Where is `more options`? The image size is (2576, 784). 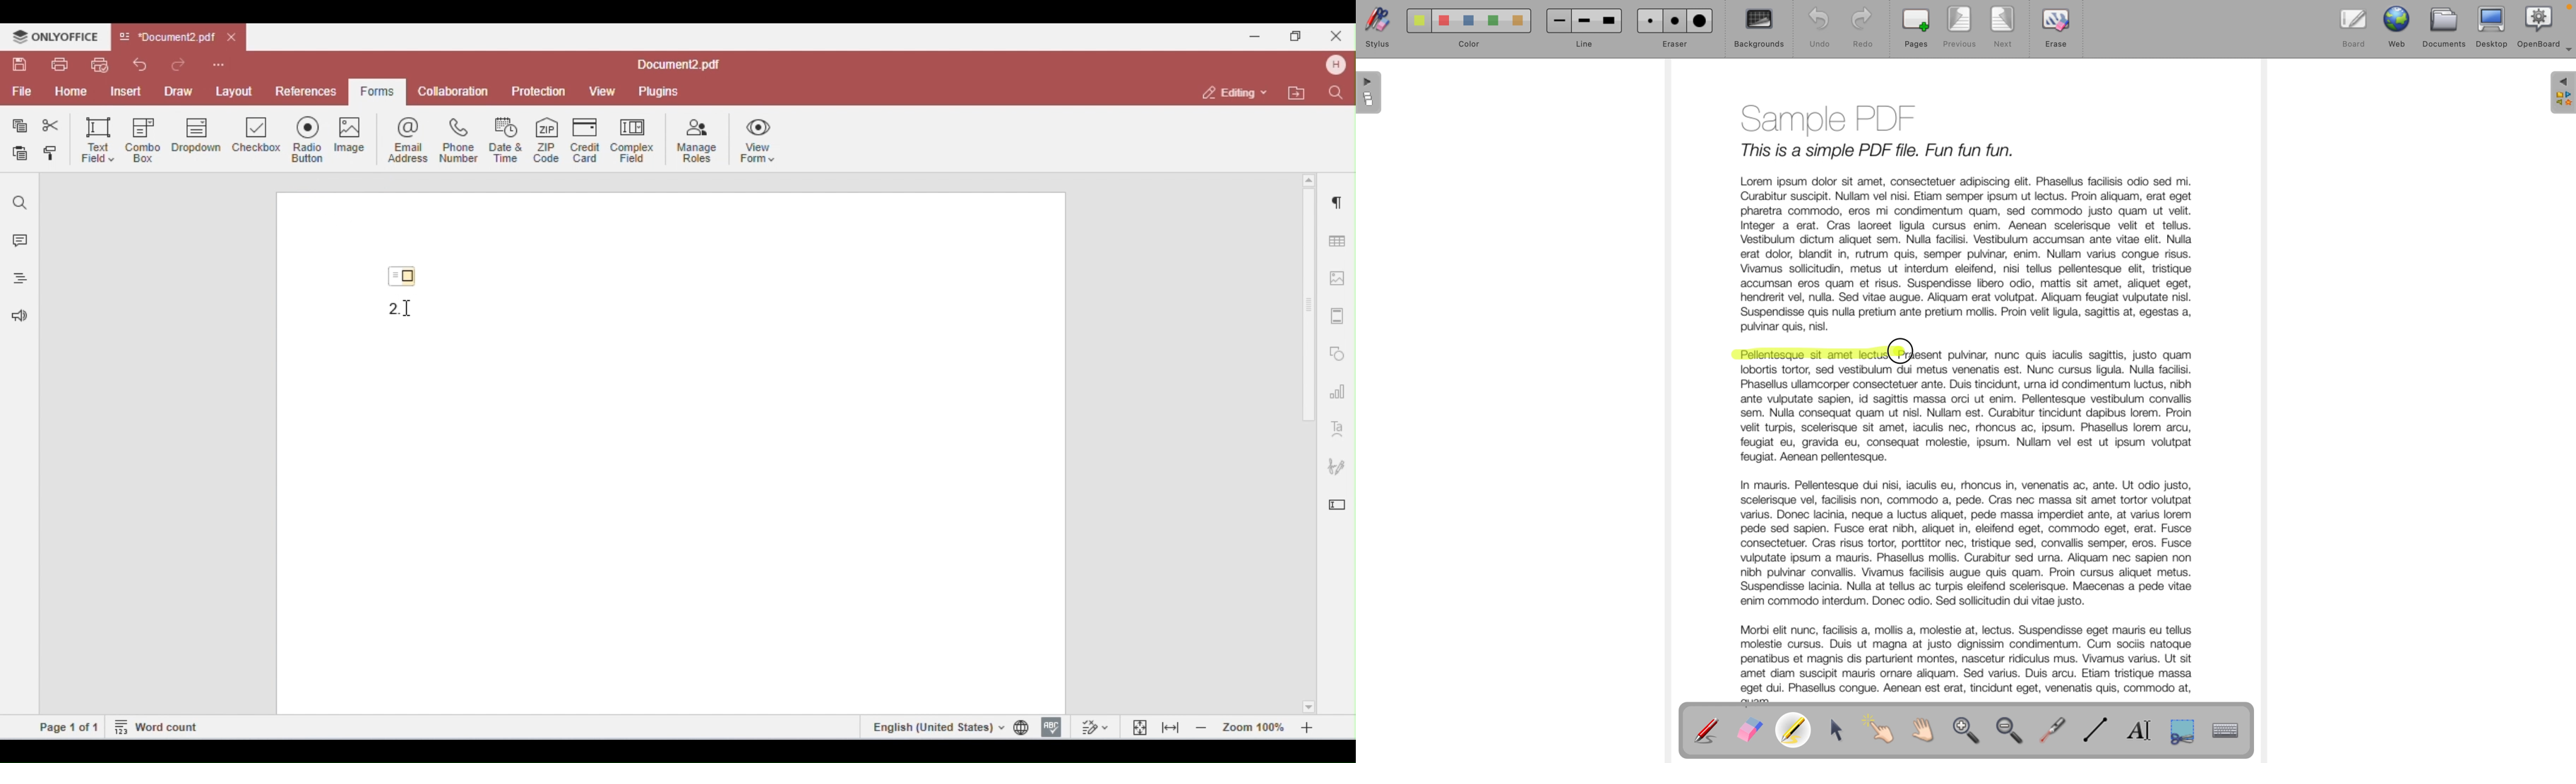
more options is located at coordinates (2566, 53).